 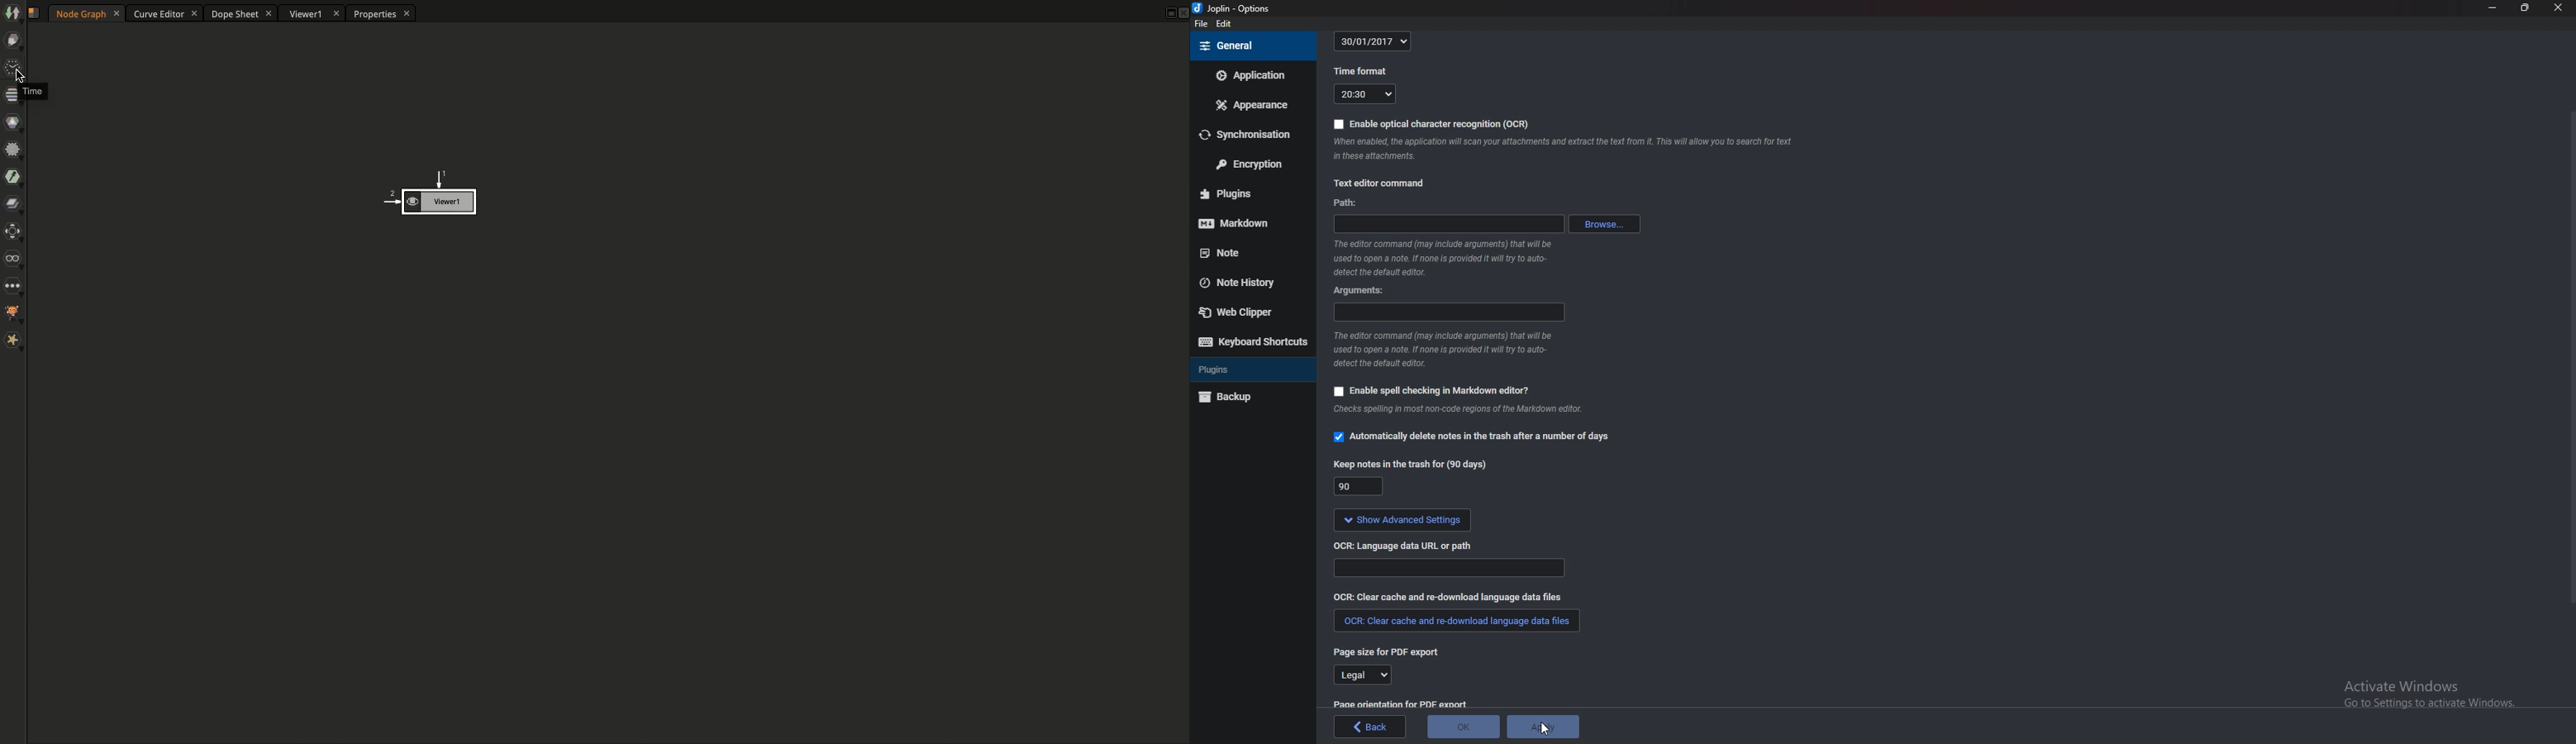 I want to click on Keep notes in the trash for, so click(x=1409, y=462).